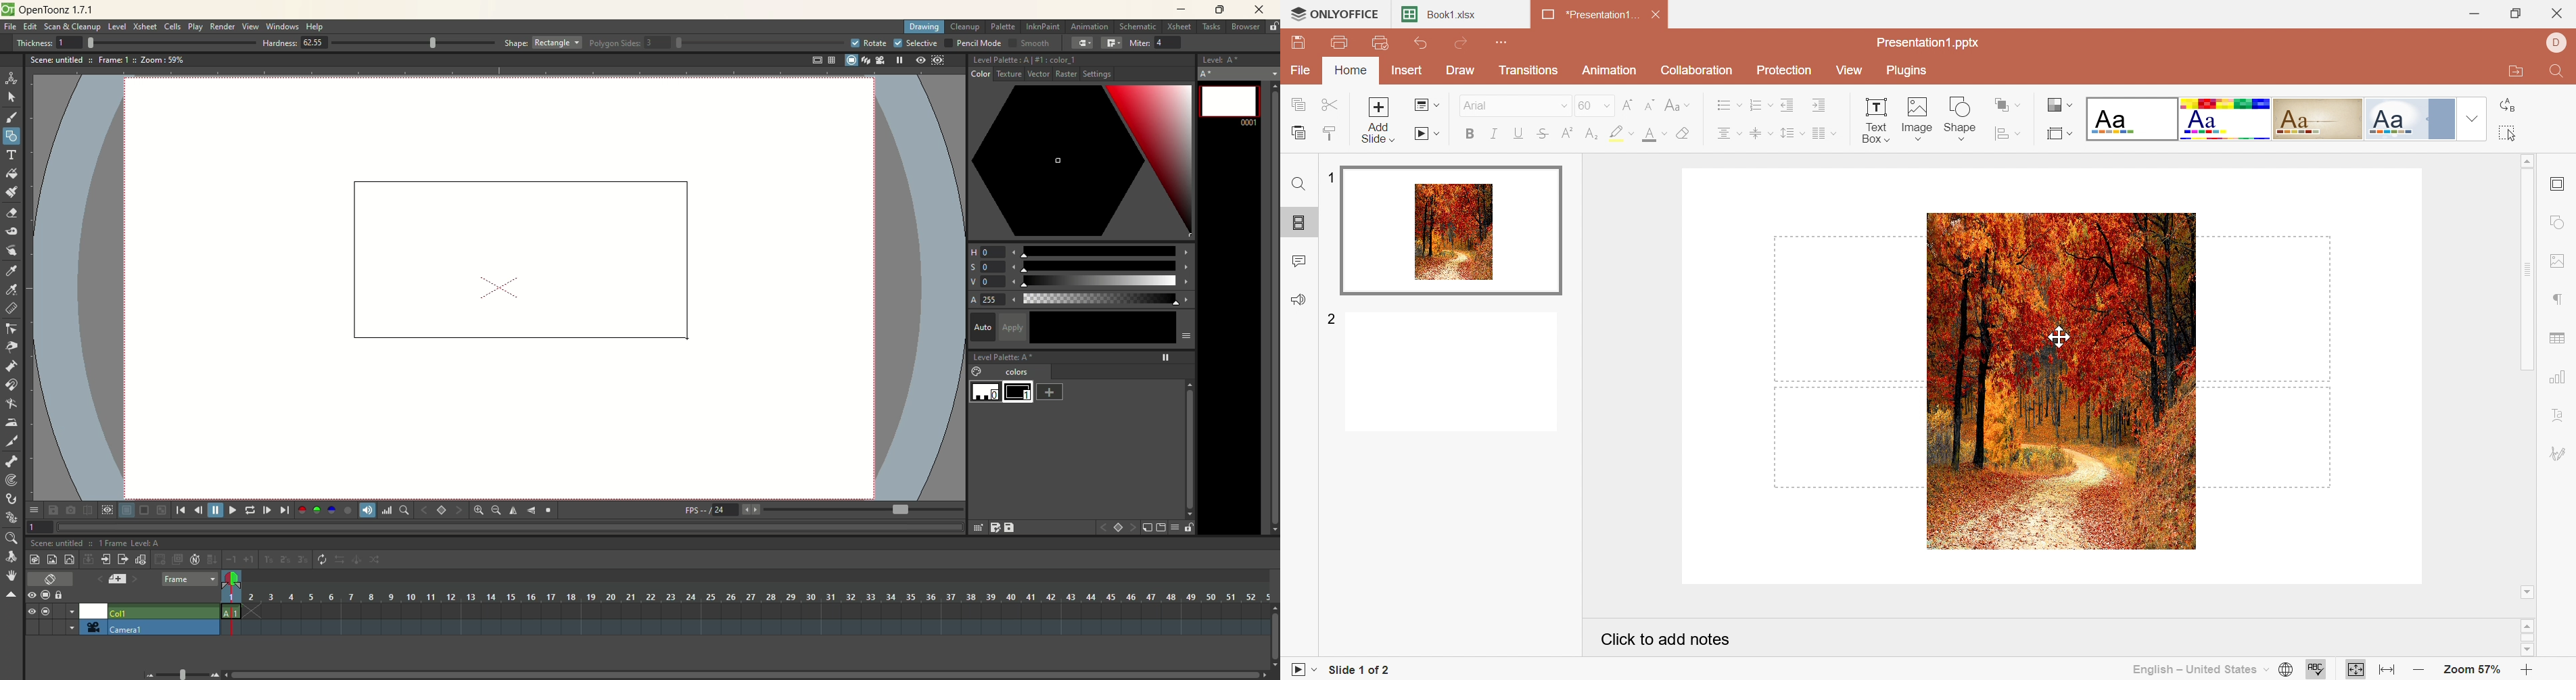 This screenshot has height=700, width=2576. I want to click on Increment font size, so click(1627, 105).